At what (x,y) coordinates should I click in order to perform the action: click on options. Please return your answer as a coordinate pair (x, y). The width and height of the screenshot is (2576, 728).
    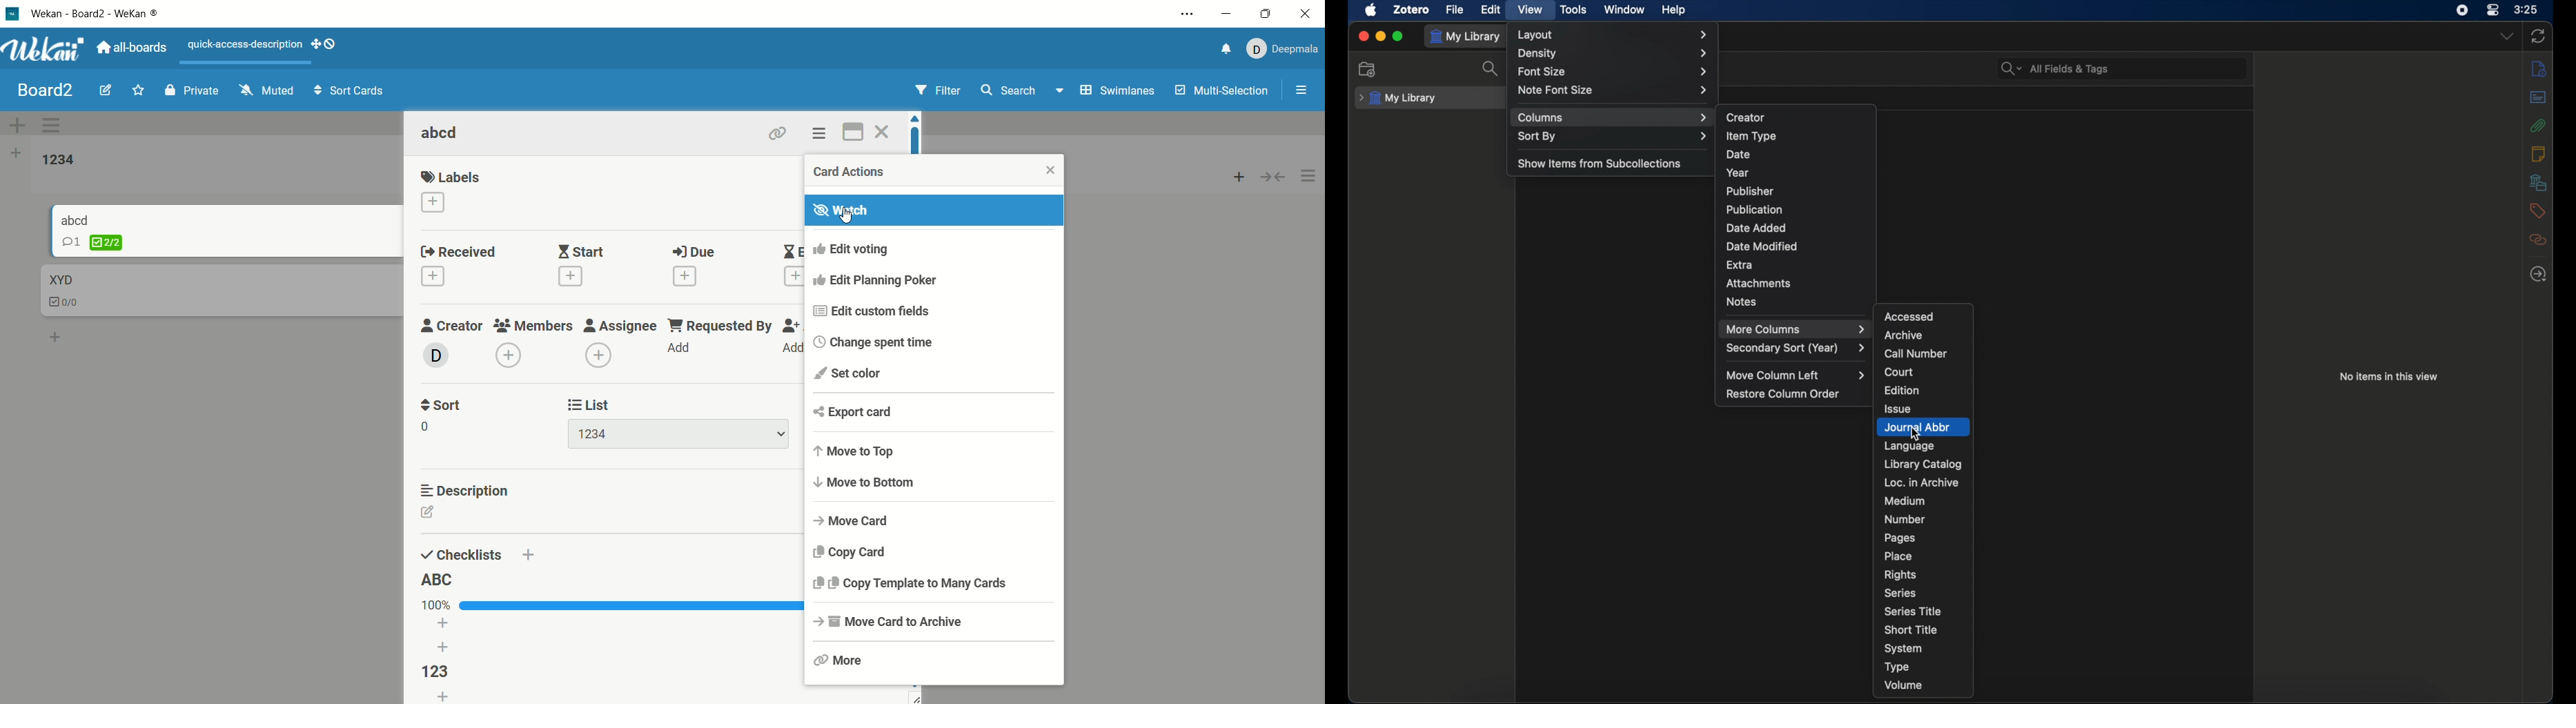
    Looking at the image, I should click on (1309, 177).